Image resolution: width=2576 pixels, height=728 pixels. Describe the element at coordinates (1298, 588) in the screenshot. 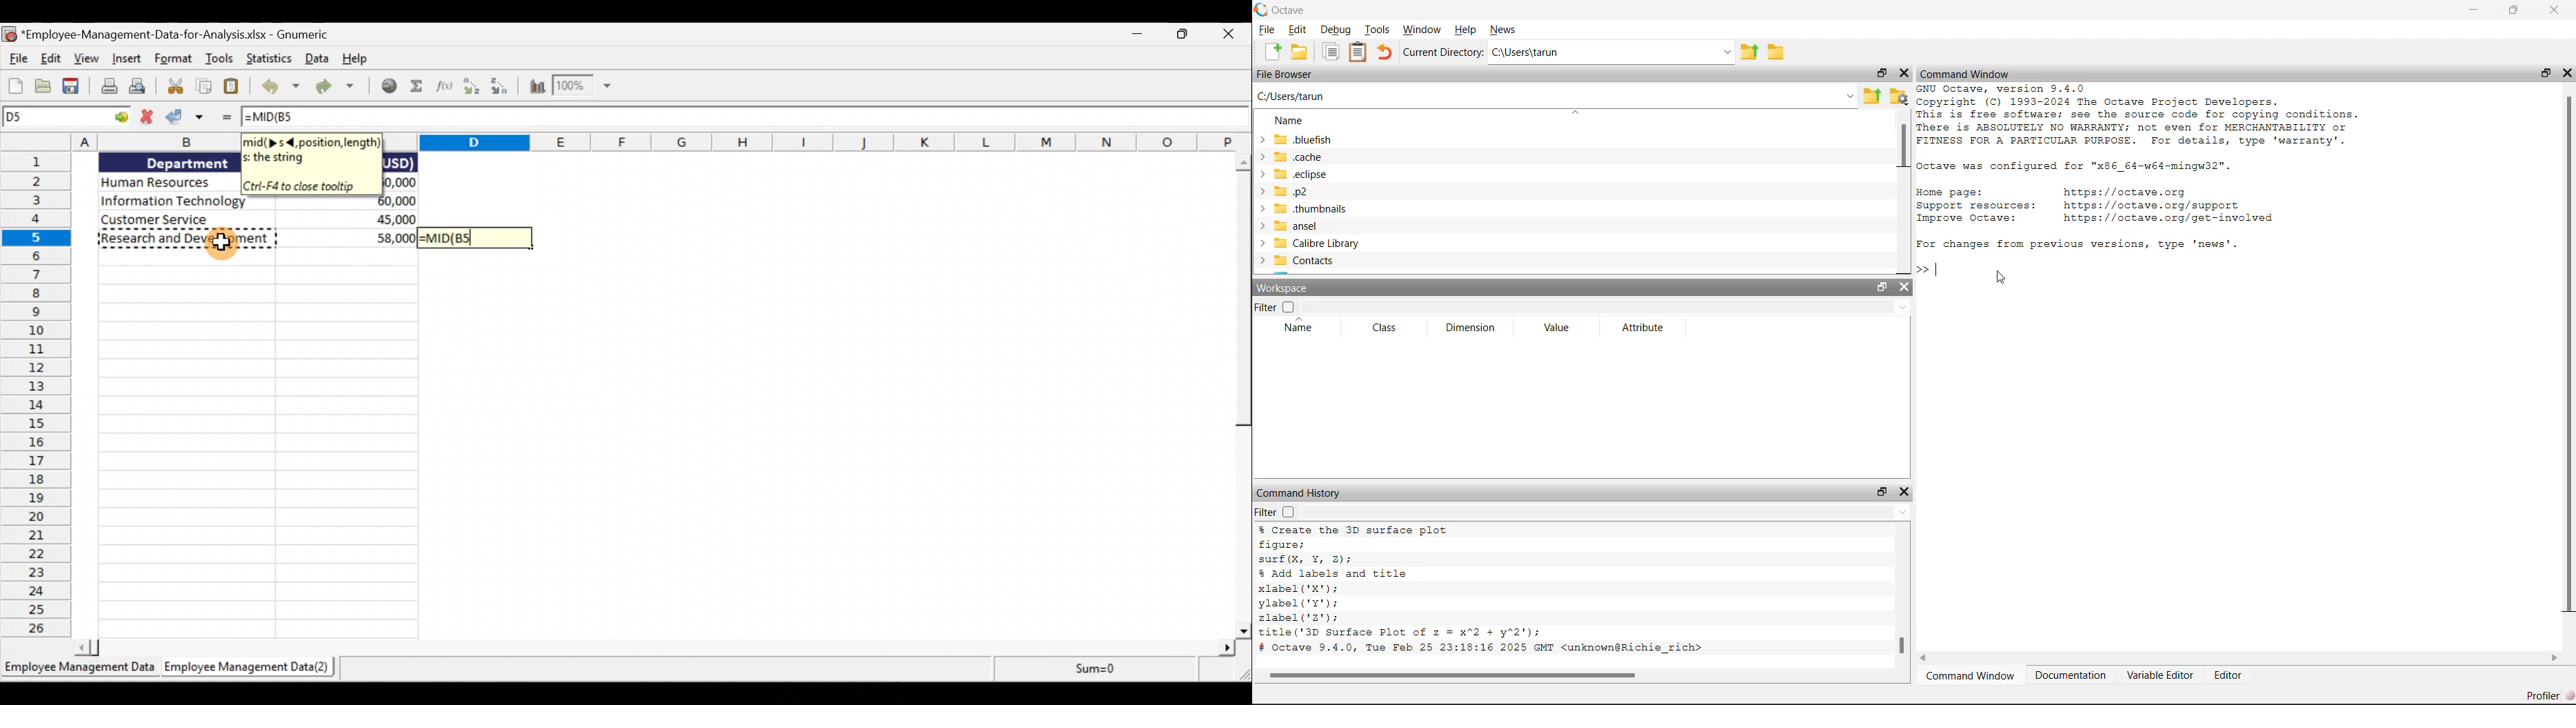

I see `xlabel ('X");` at that location.